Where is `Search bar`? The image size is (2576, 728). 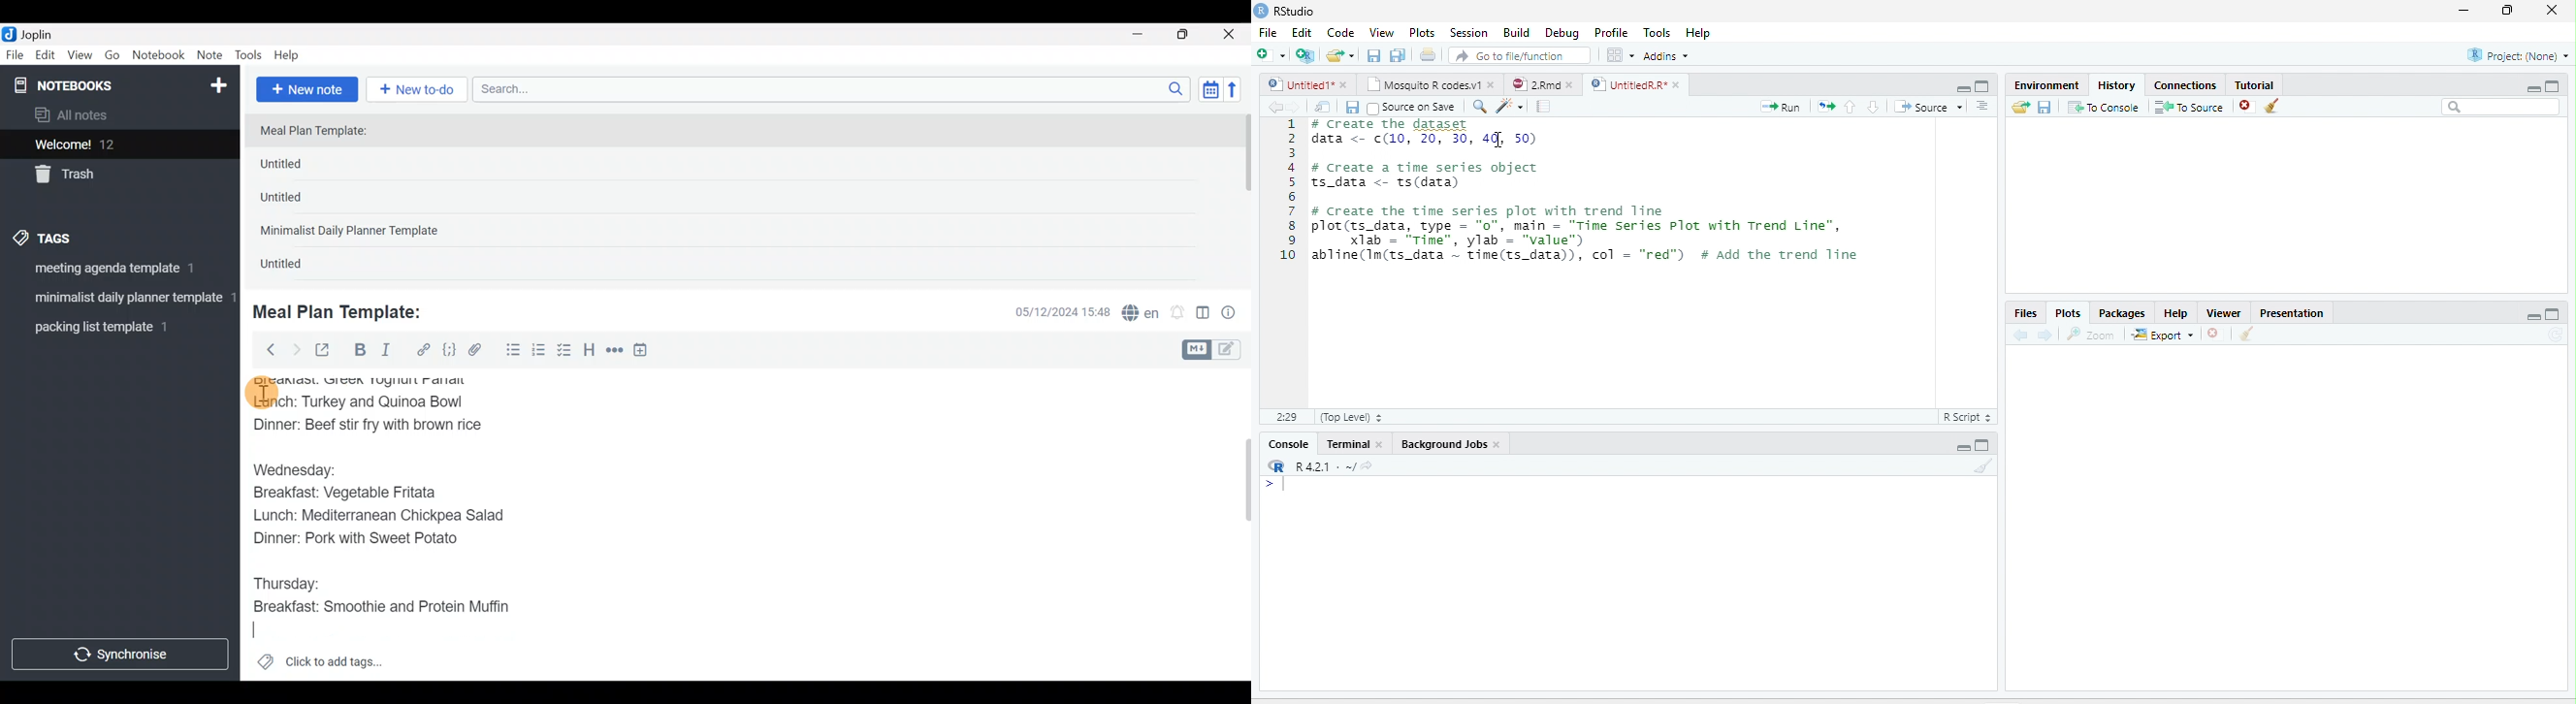
Search bar is located at coordinates (2500, 107).